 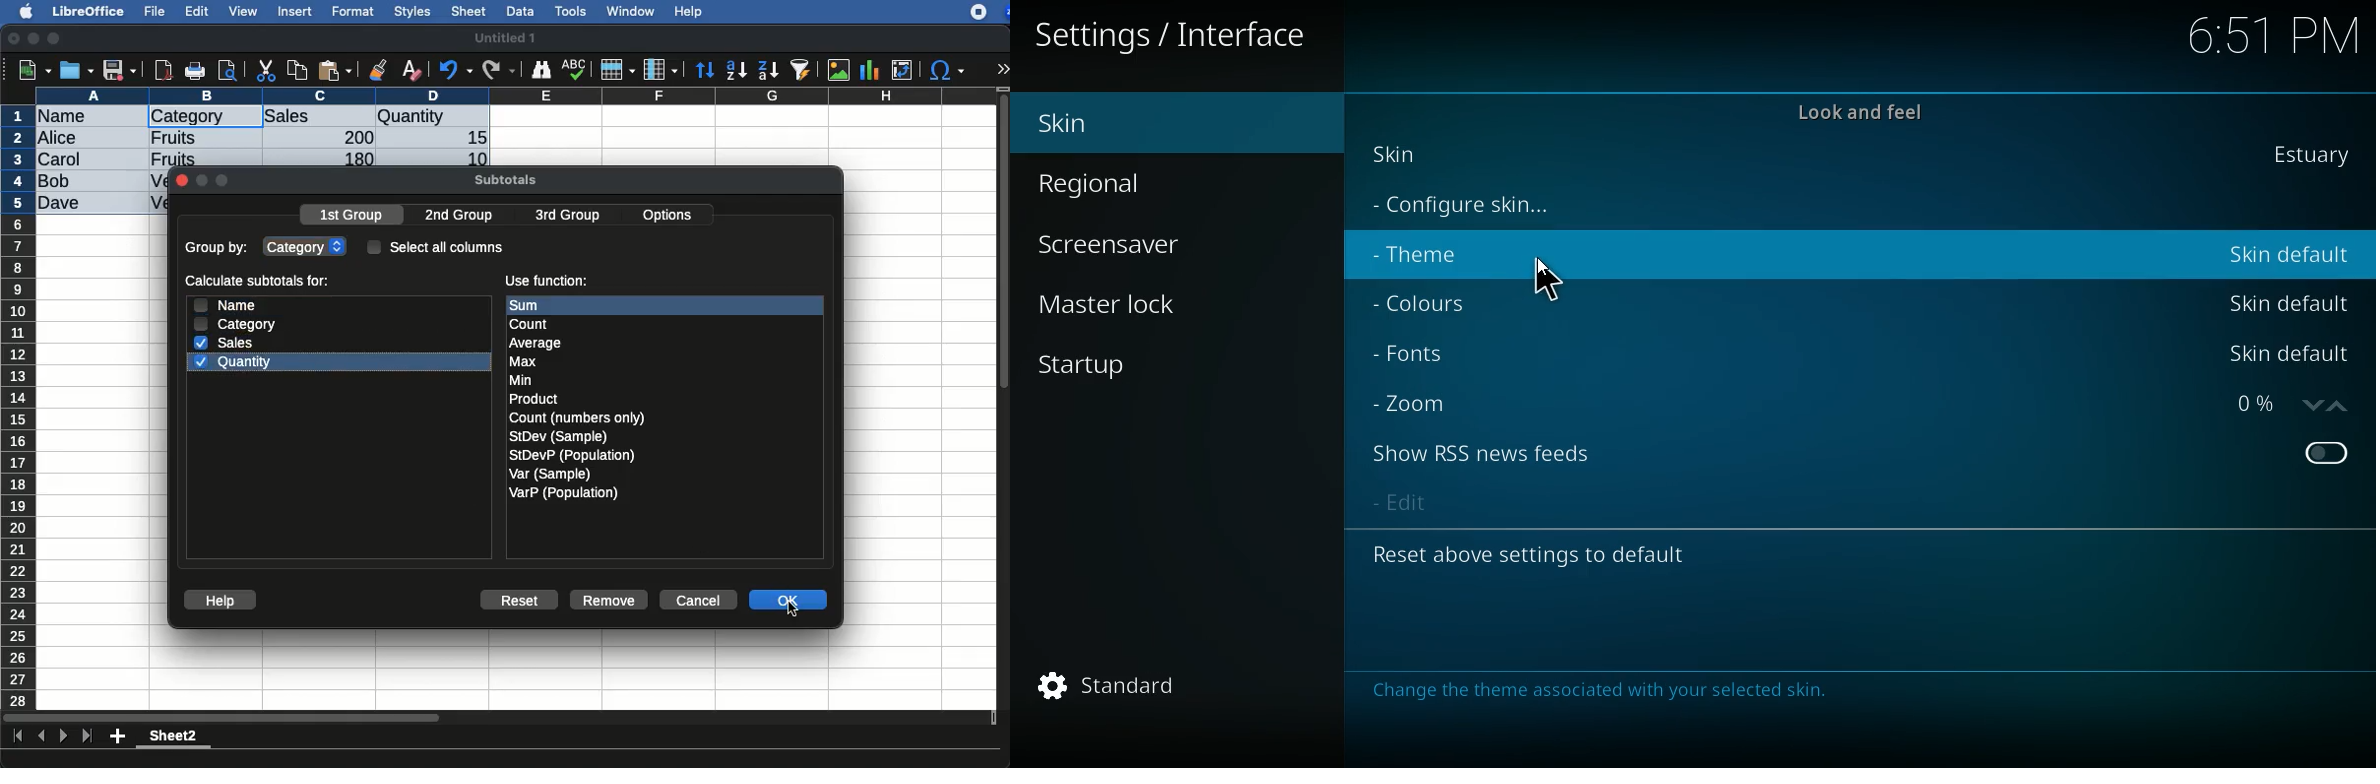 What do you see at coordinates (499, 70) in the screenshot?
I see `redo` at bounding box center [499, 70].